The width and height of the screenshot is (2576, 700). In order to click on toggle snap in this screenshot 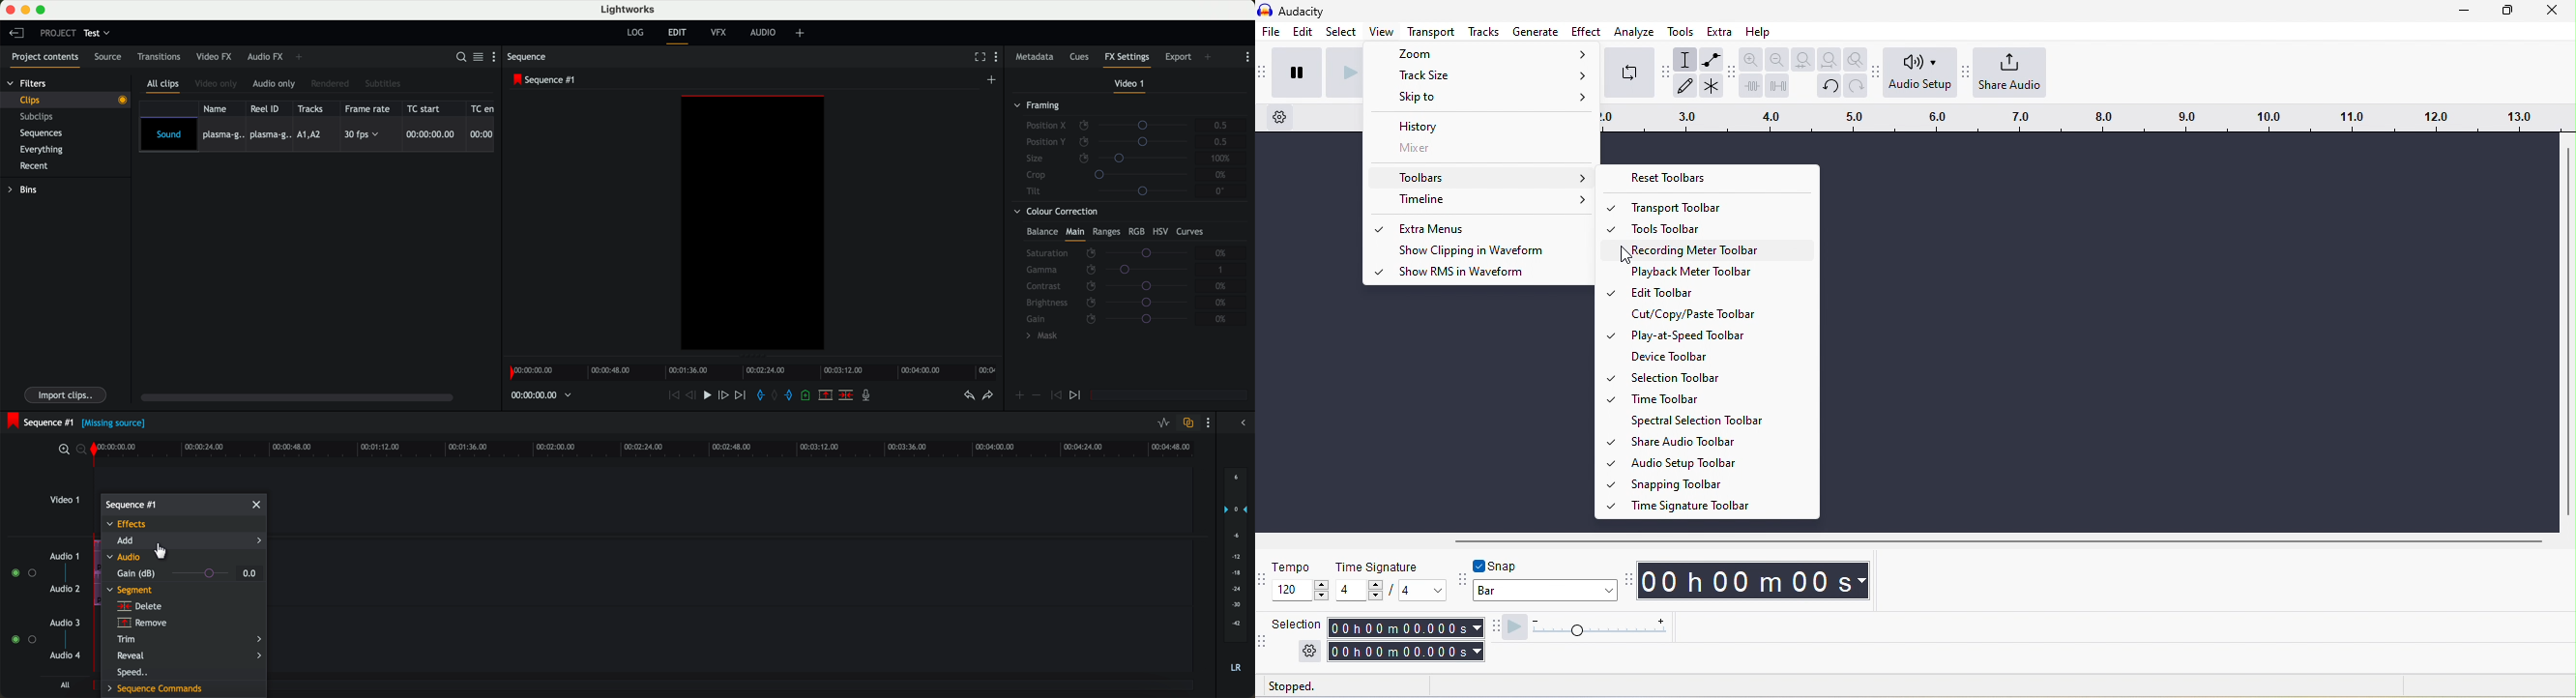, I will do `click(1497, 566)`.